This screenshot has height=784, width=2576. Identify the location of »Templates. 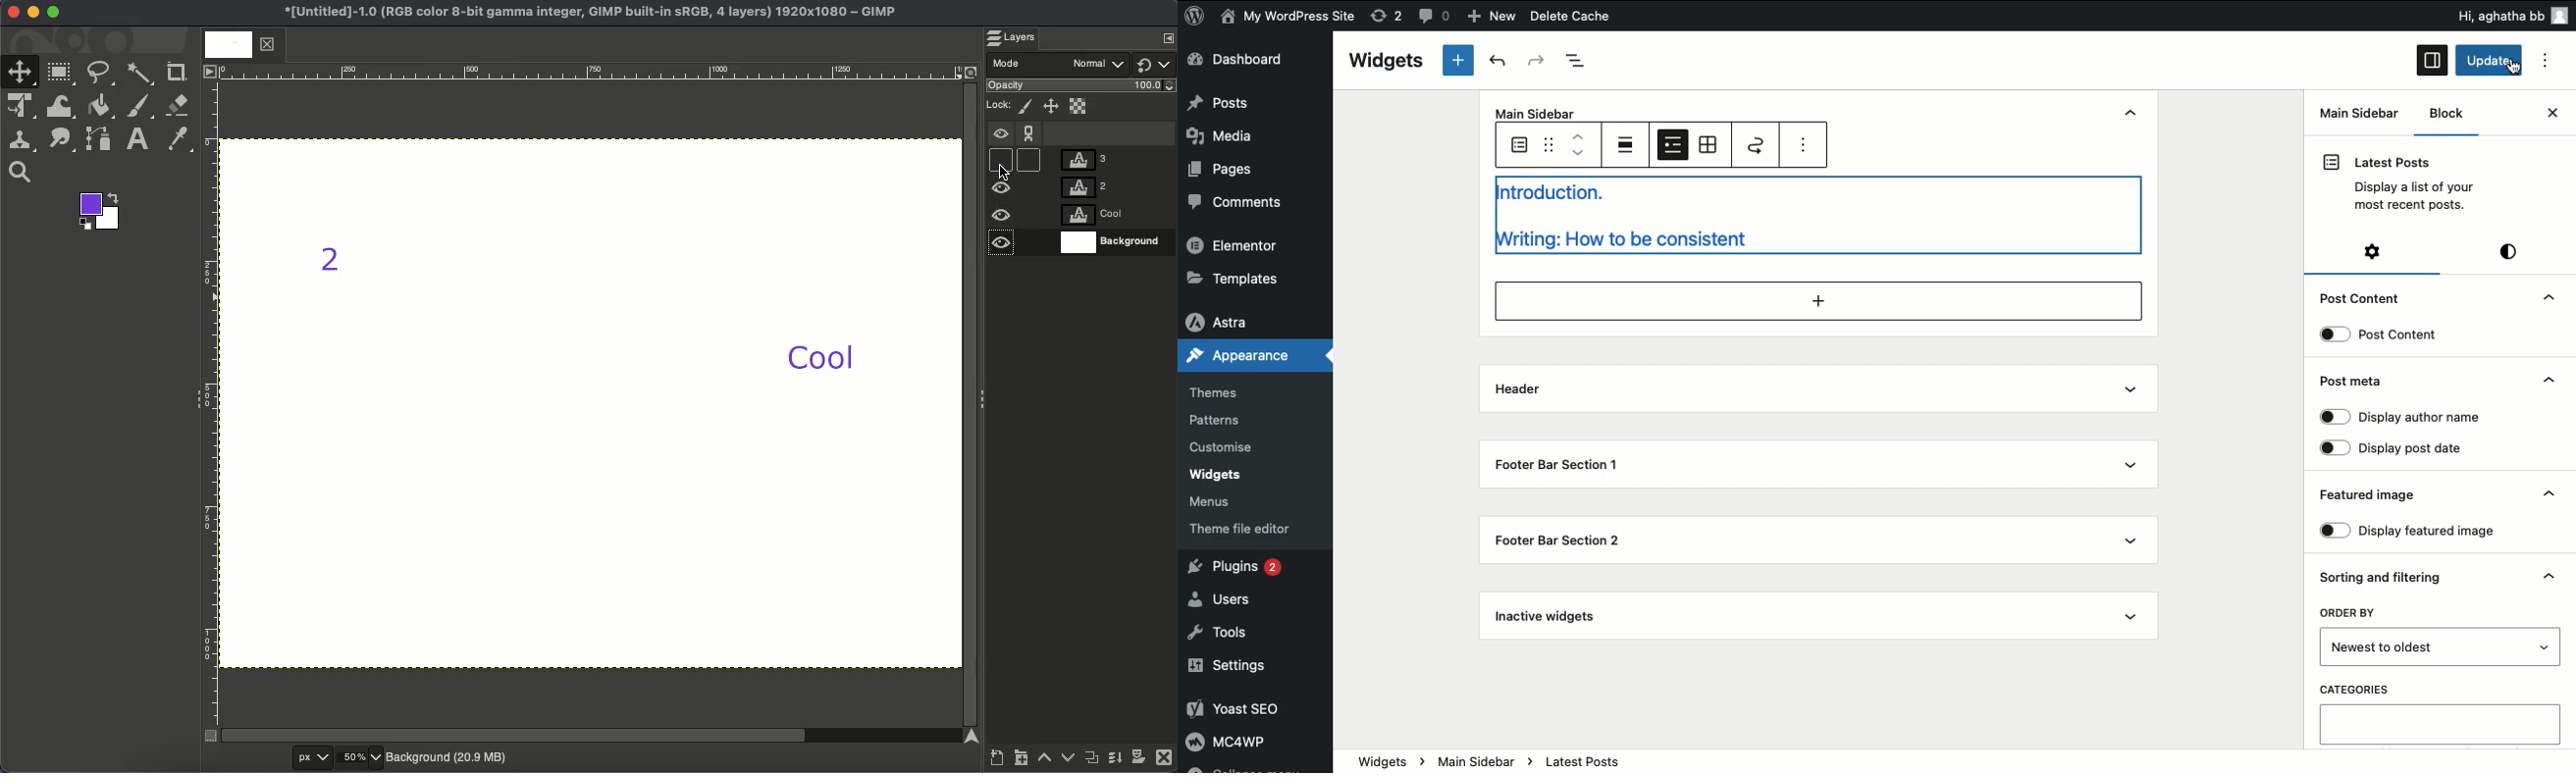
(1236, 275).